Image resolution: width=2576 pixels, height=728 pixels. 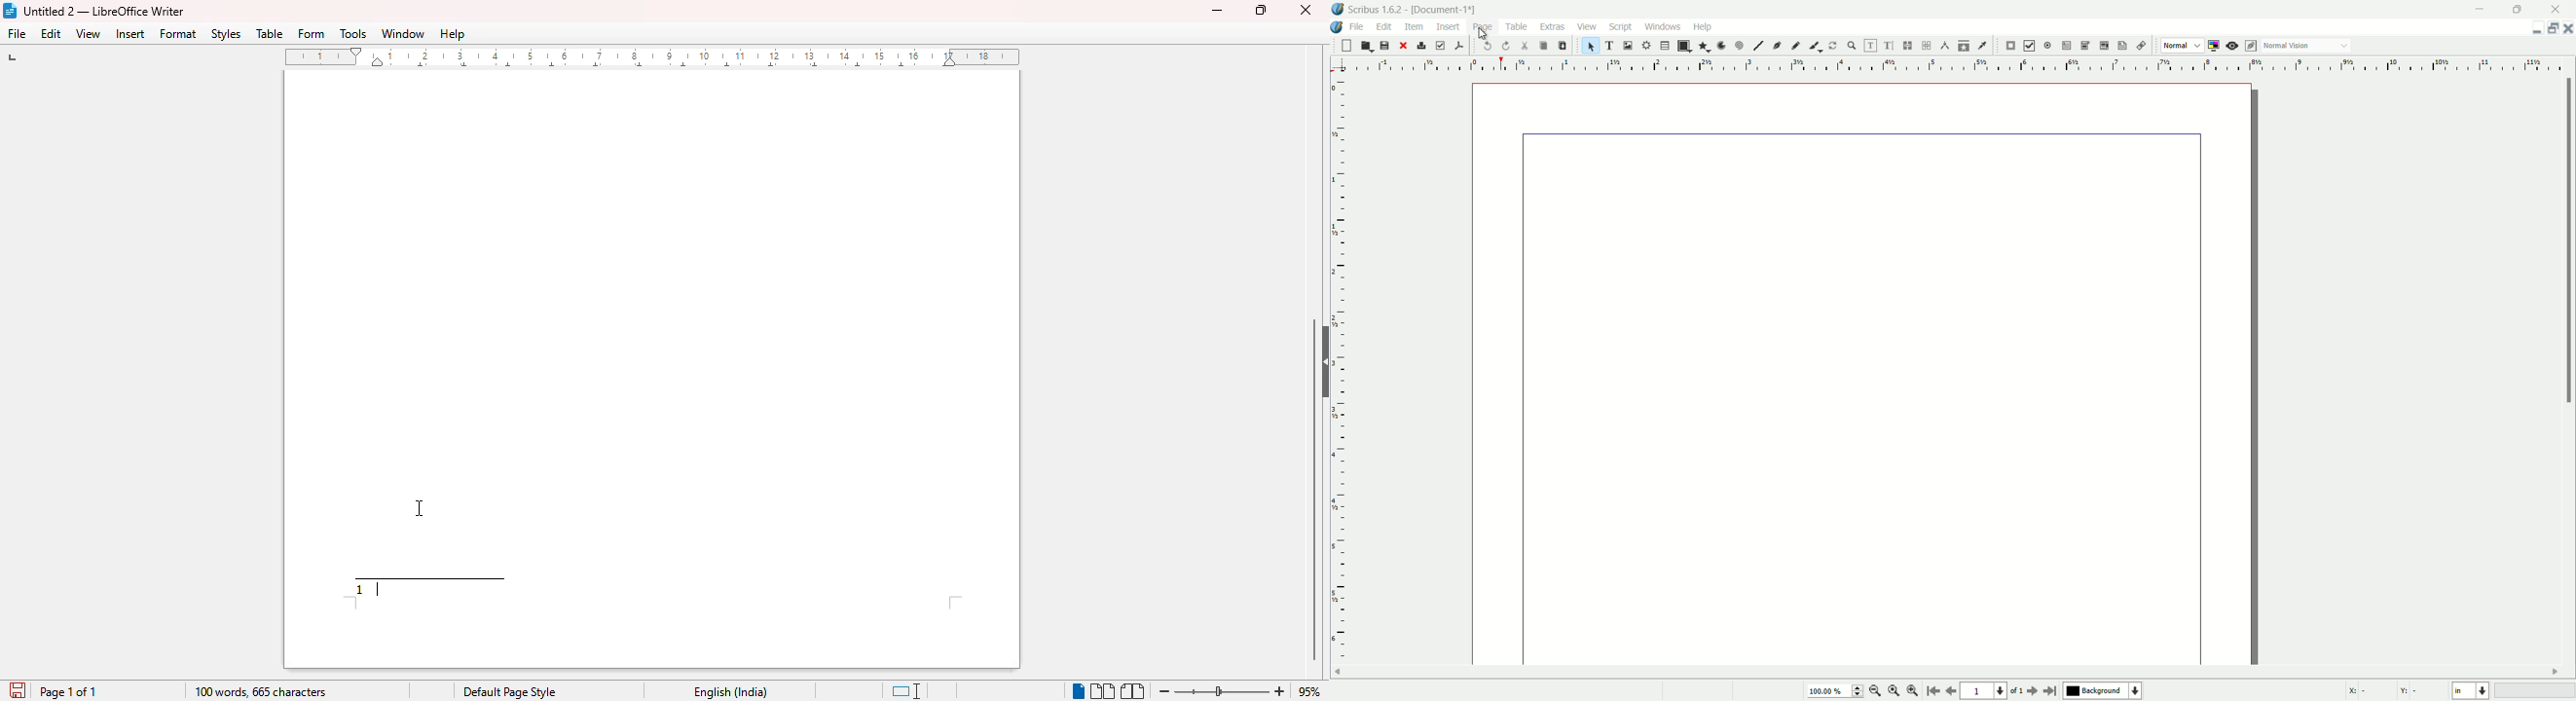 What do you see at coordinates (1543, 46) in the screenshot?
I see `copy` at bounding box center [1543, 46].